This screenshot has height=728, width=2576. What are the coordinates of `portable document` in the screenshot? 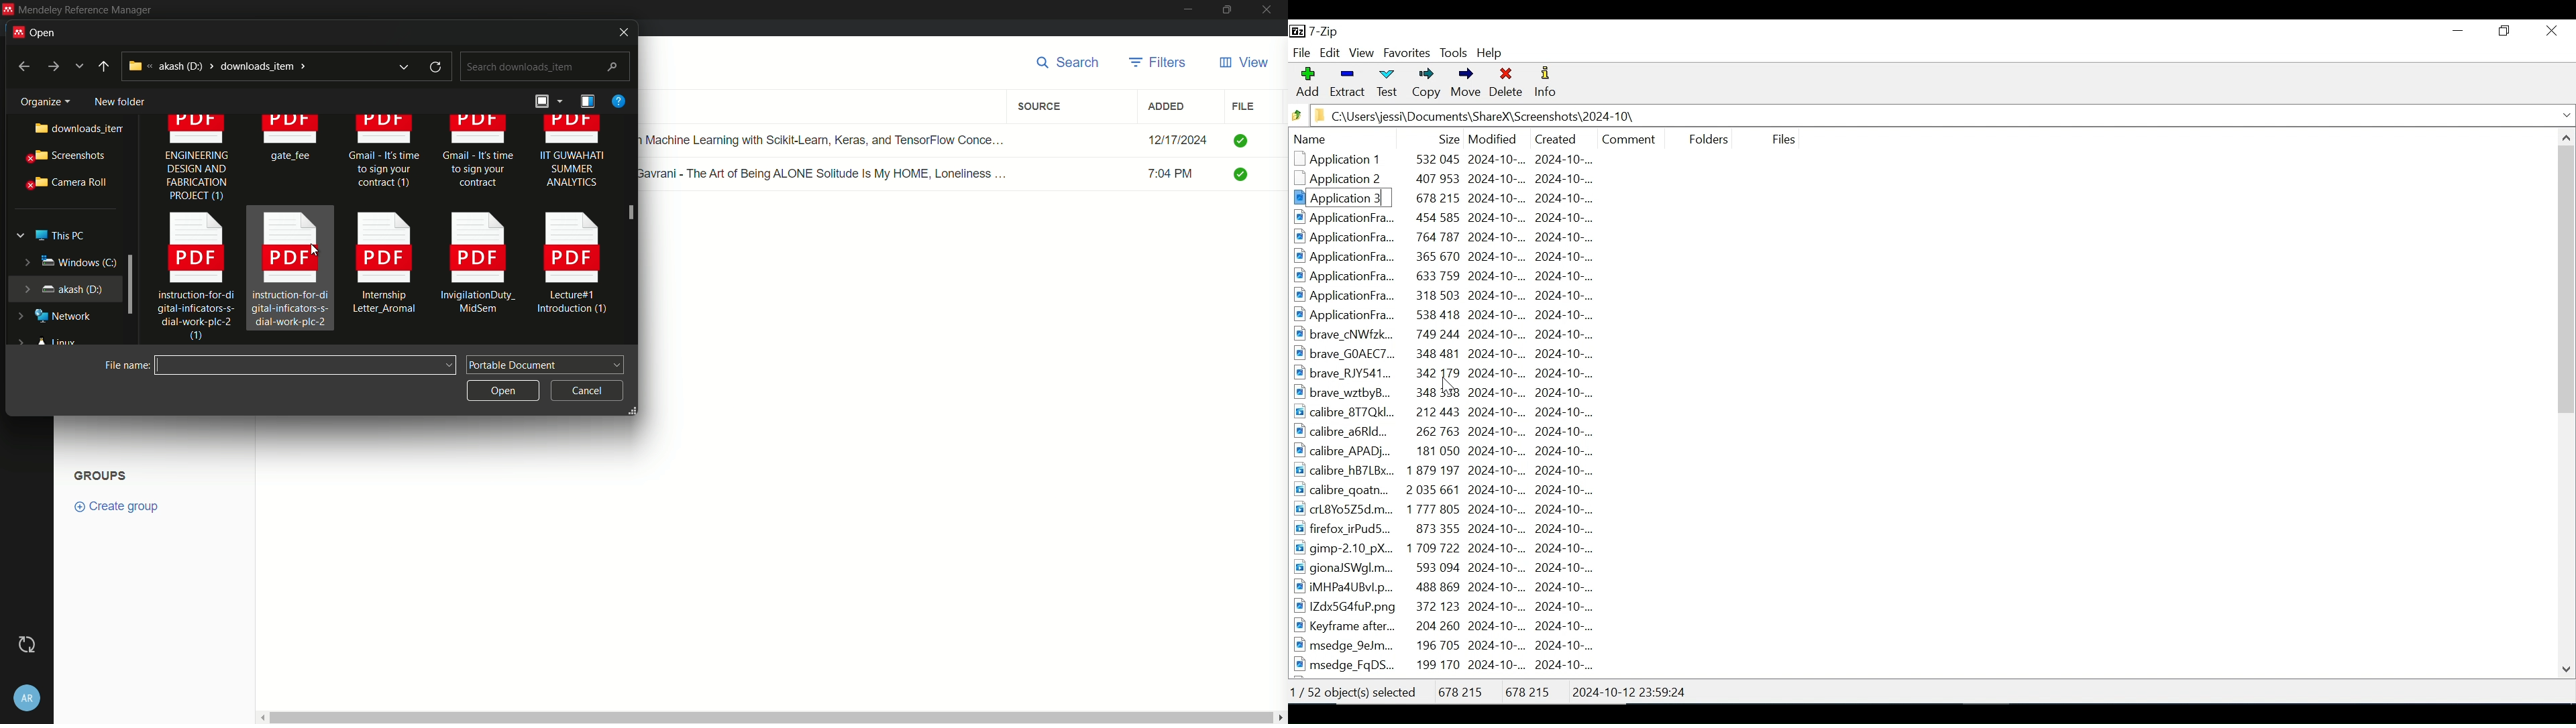 It's located at (546, 363).